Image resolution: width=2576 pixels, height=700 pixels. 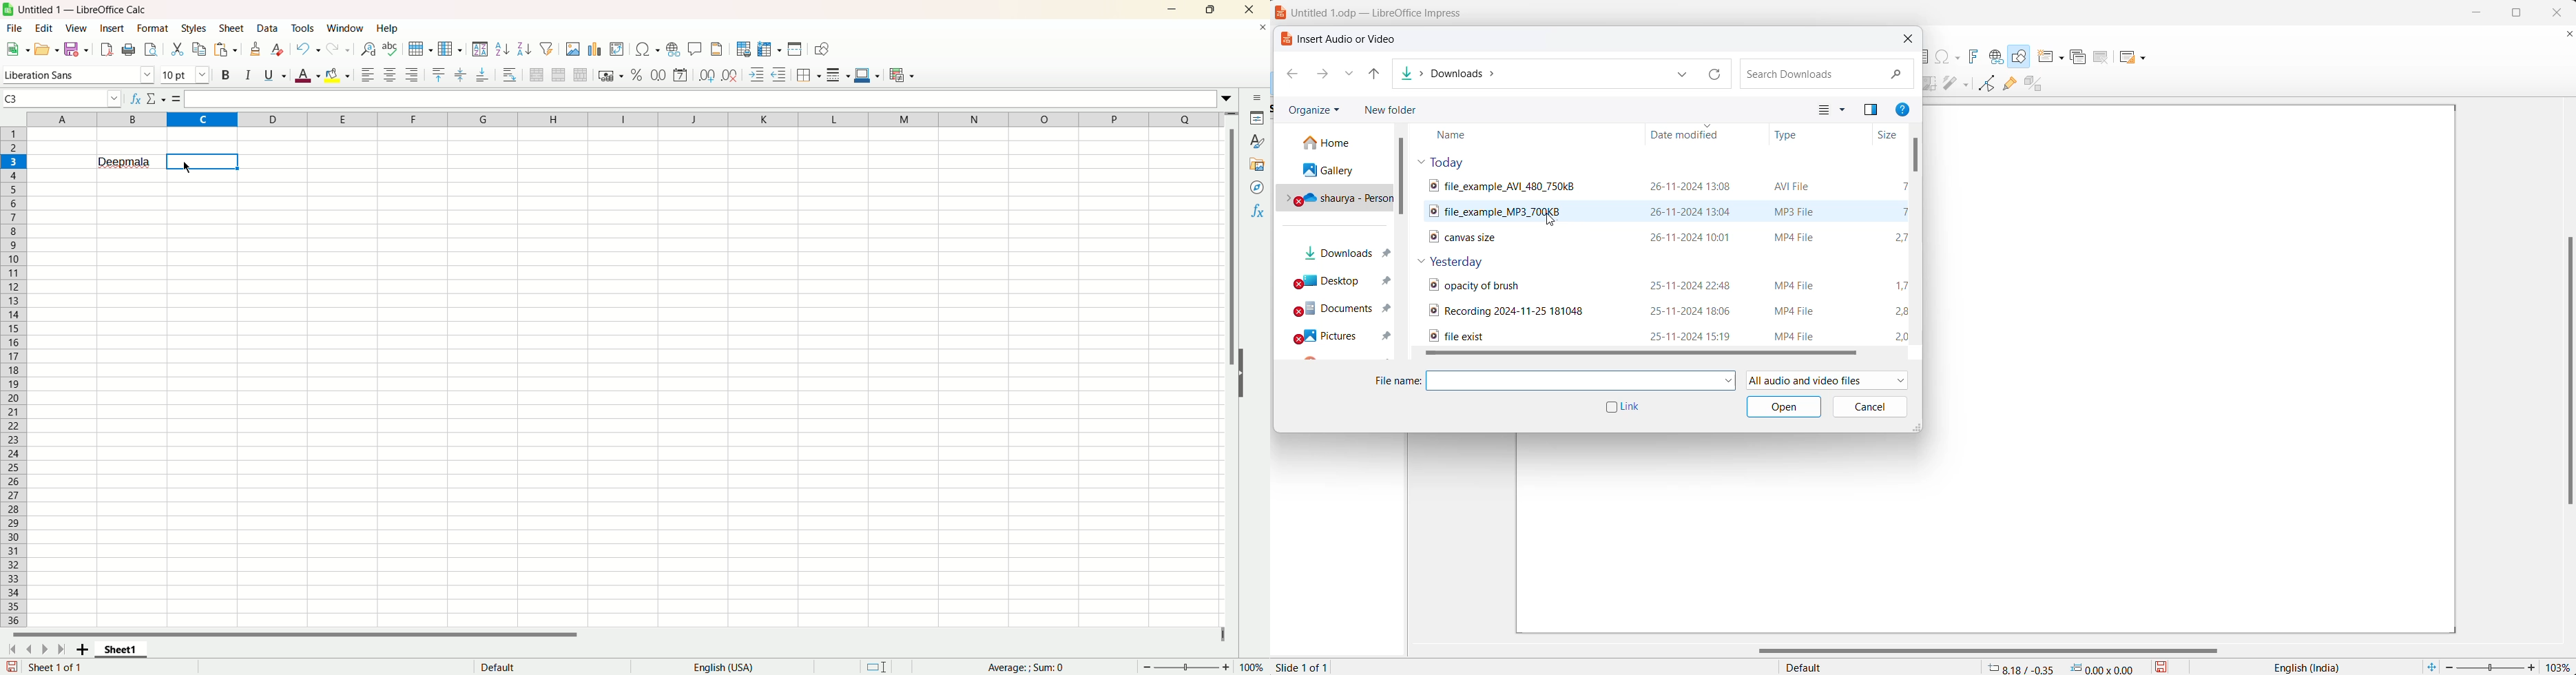 I want to click on video file modification date, so click(x=1690, y=186).